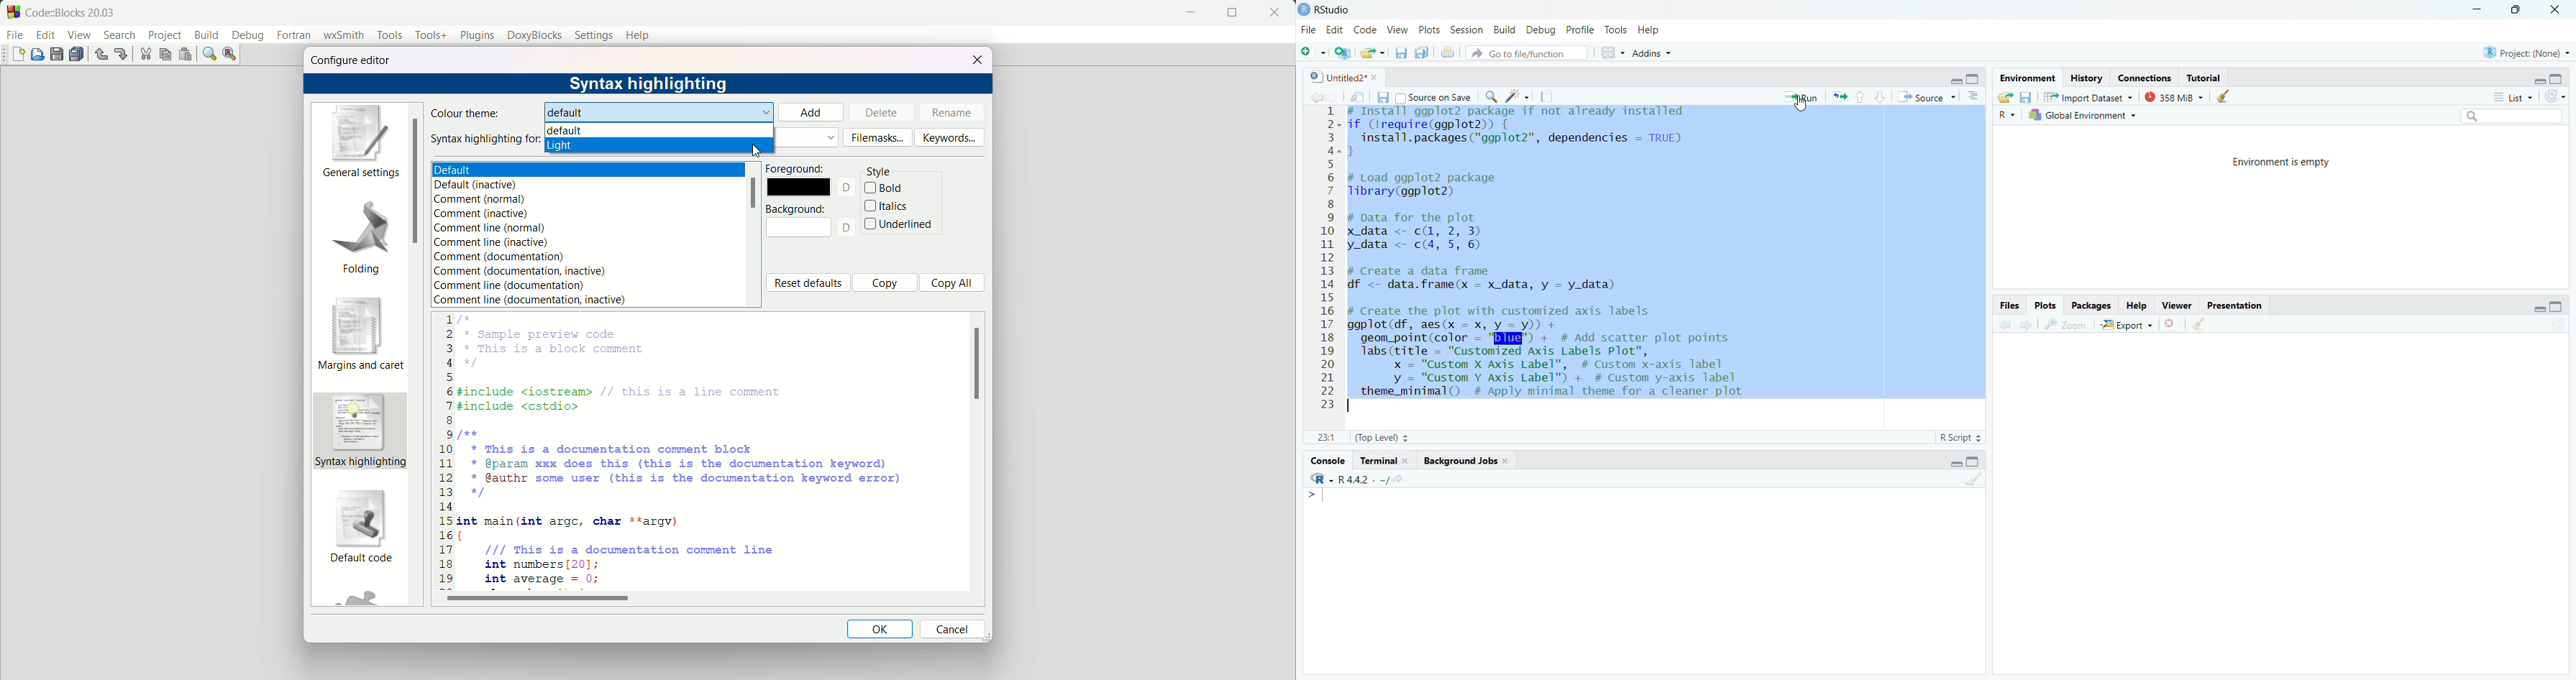  What do you see at coordinates (1580, 28) in the screenshot?
I see `Profile` at bounding box center [1580, 28].